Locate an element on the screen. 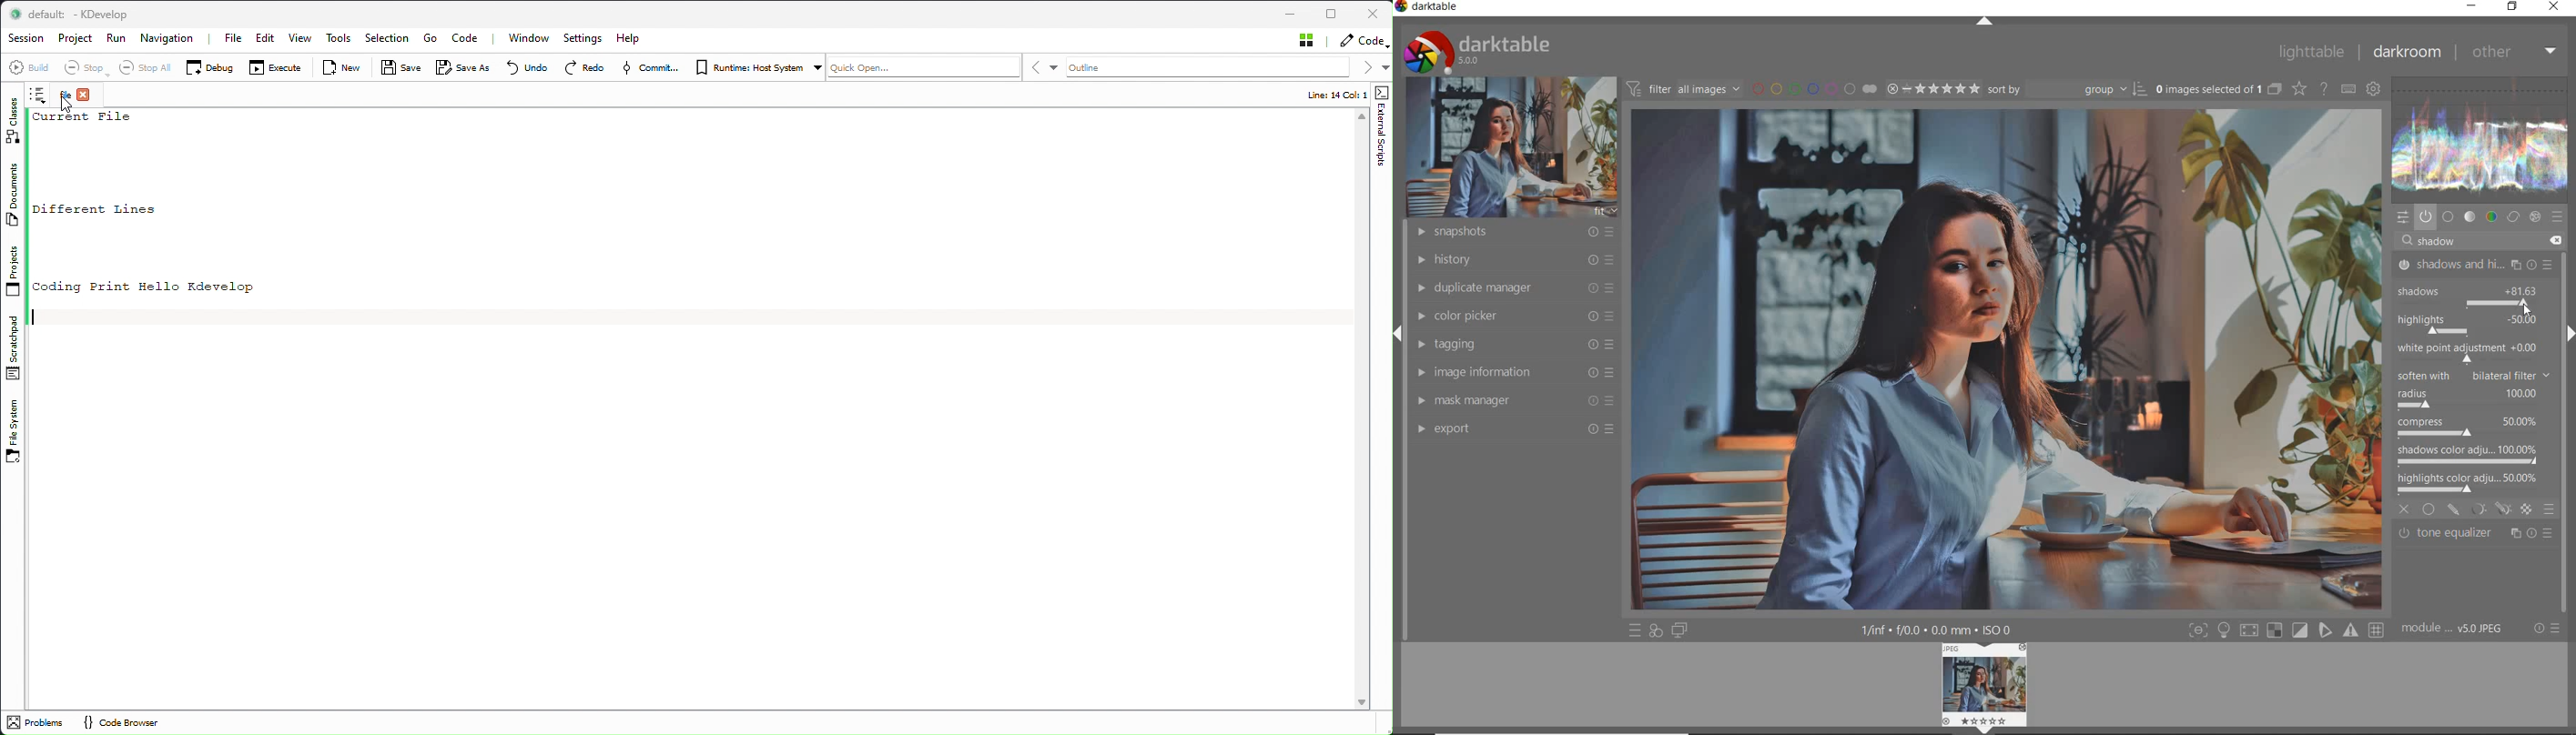 This screenshot has height=756, width=2576. show only active modules is located at coordinates (2426, 216).